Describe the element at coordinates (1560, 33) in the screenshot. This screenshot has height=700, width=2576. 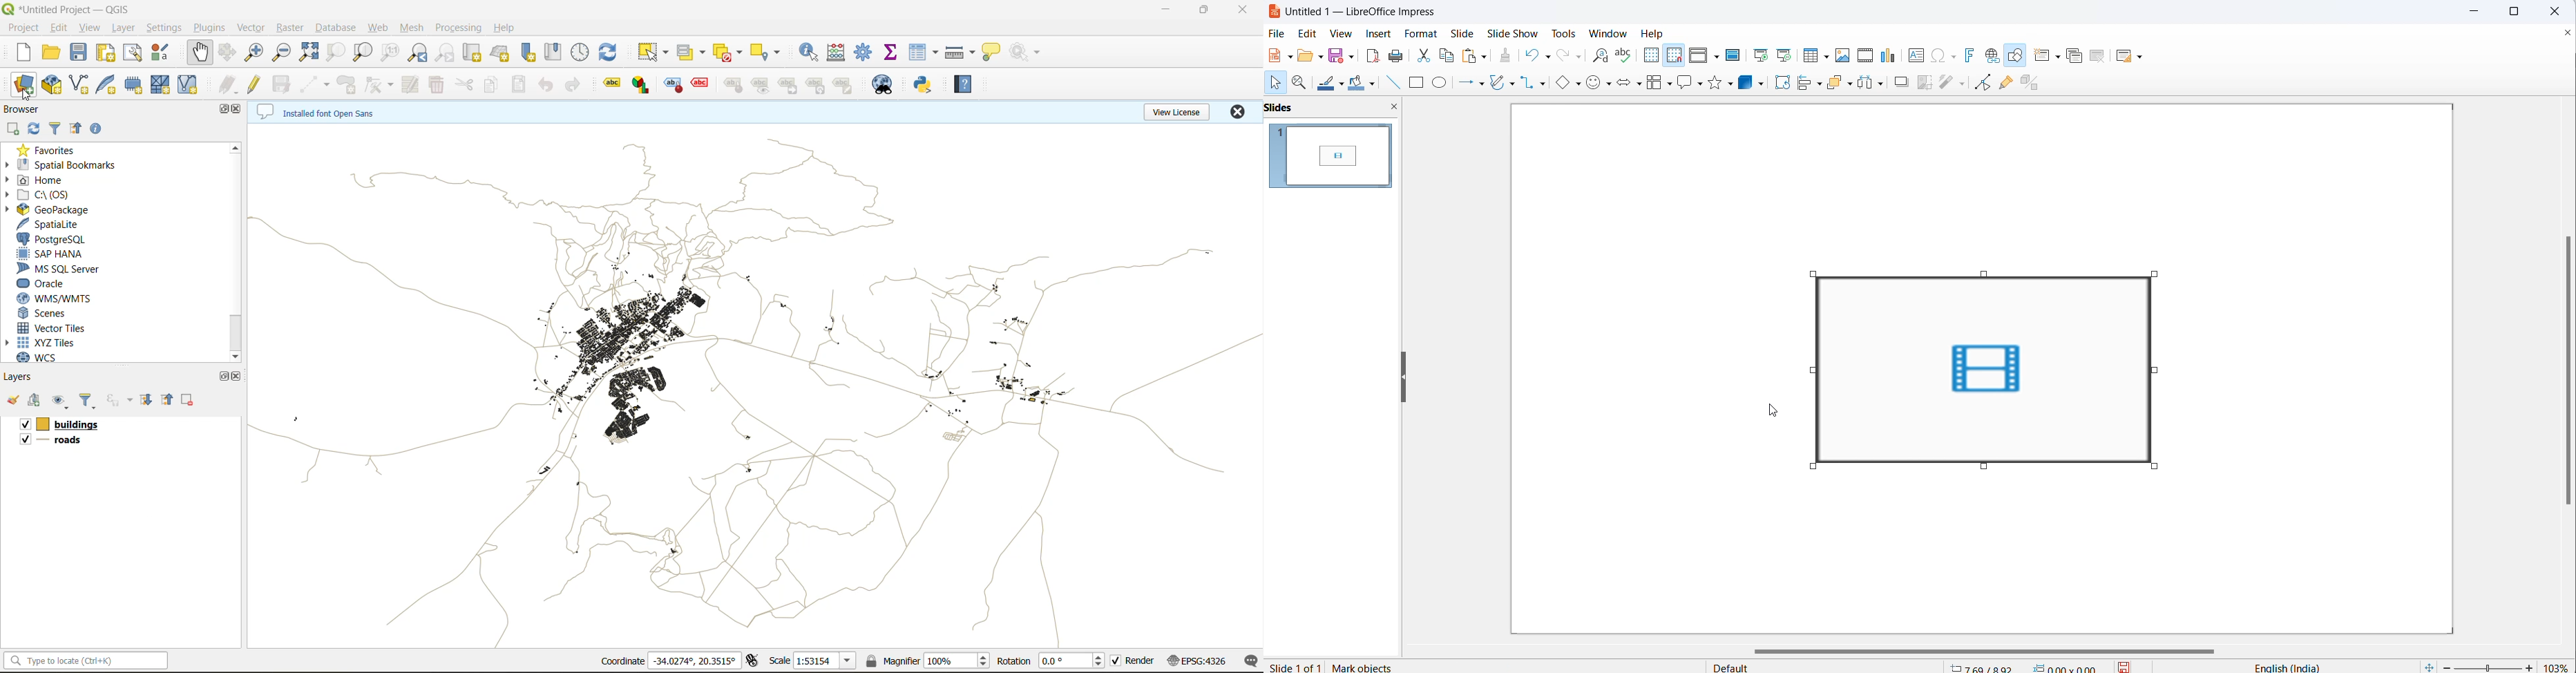
I see `tools` at that location.